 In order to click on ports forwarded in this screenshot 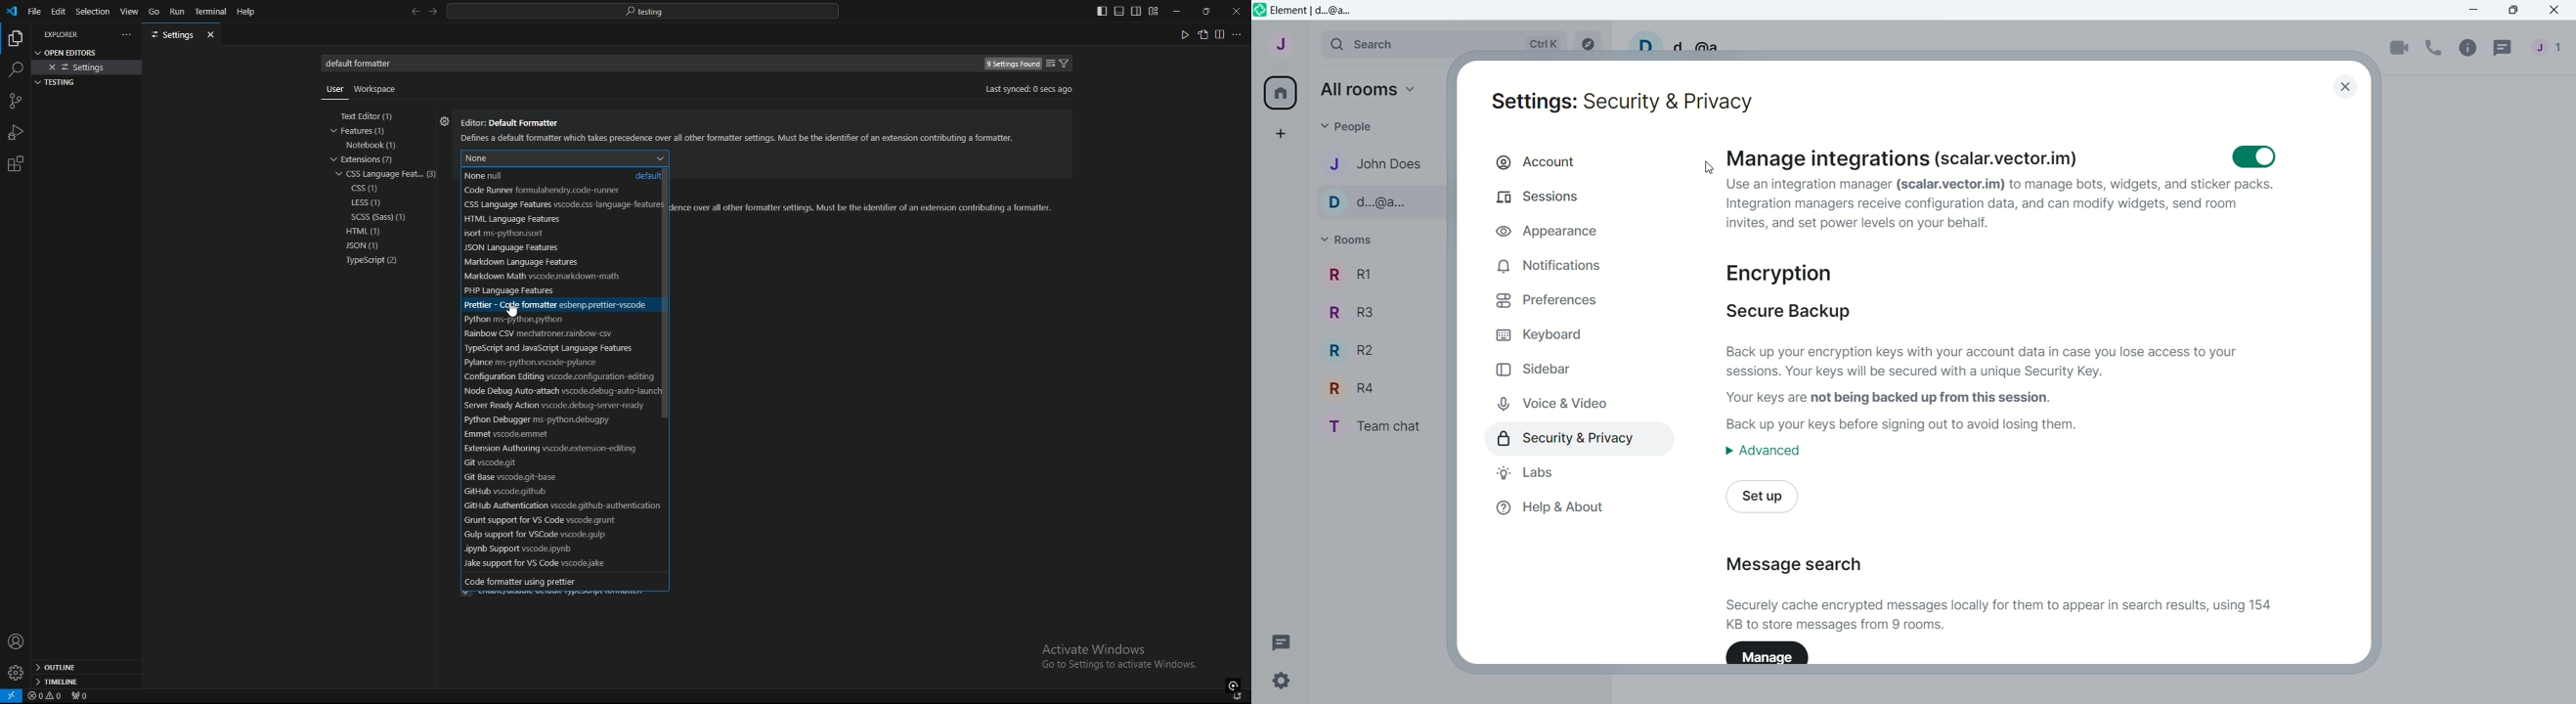, I will do `click(83, 697)`.